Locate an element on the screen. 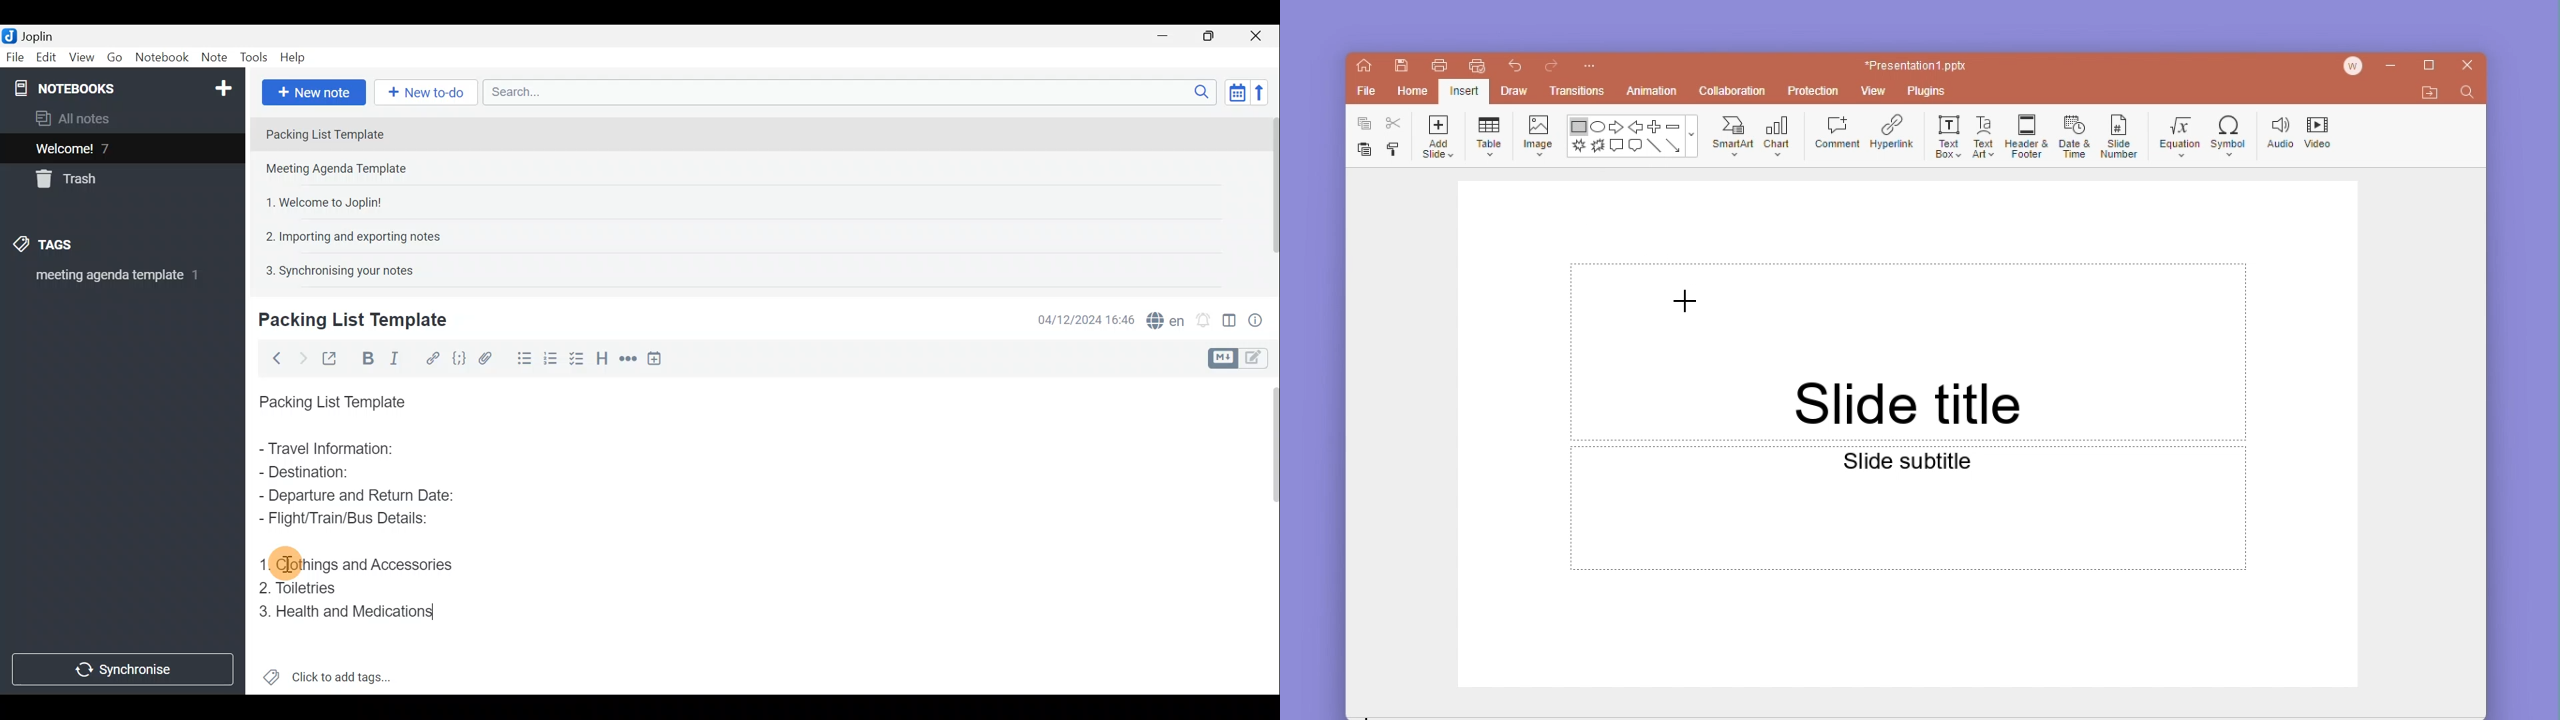 The height and width of the screenshot is (728, 2576). arrow line is located at coordinates (1675, 147).